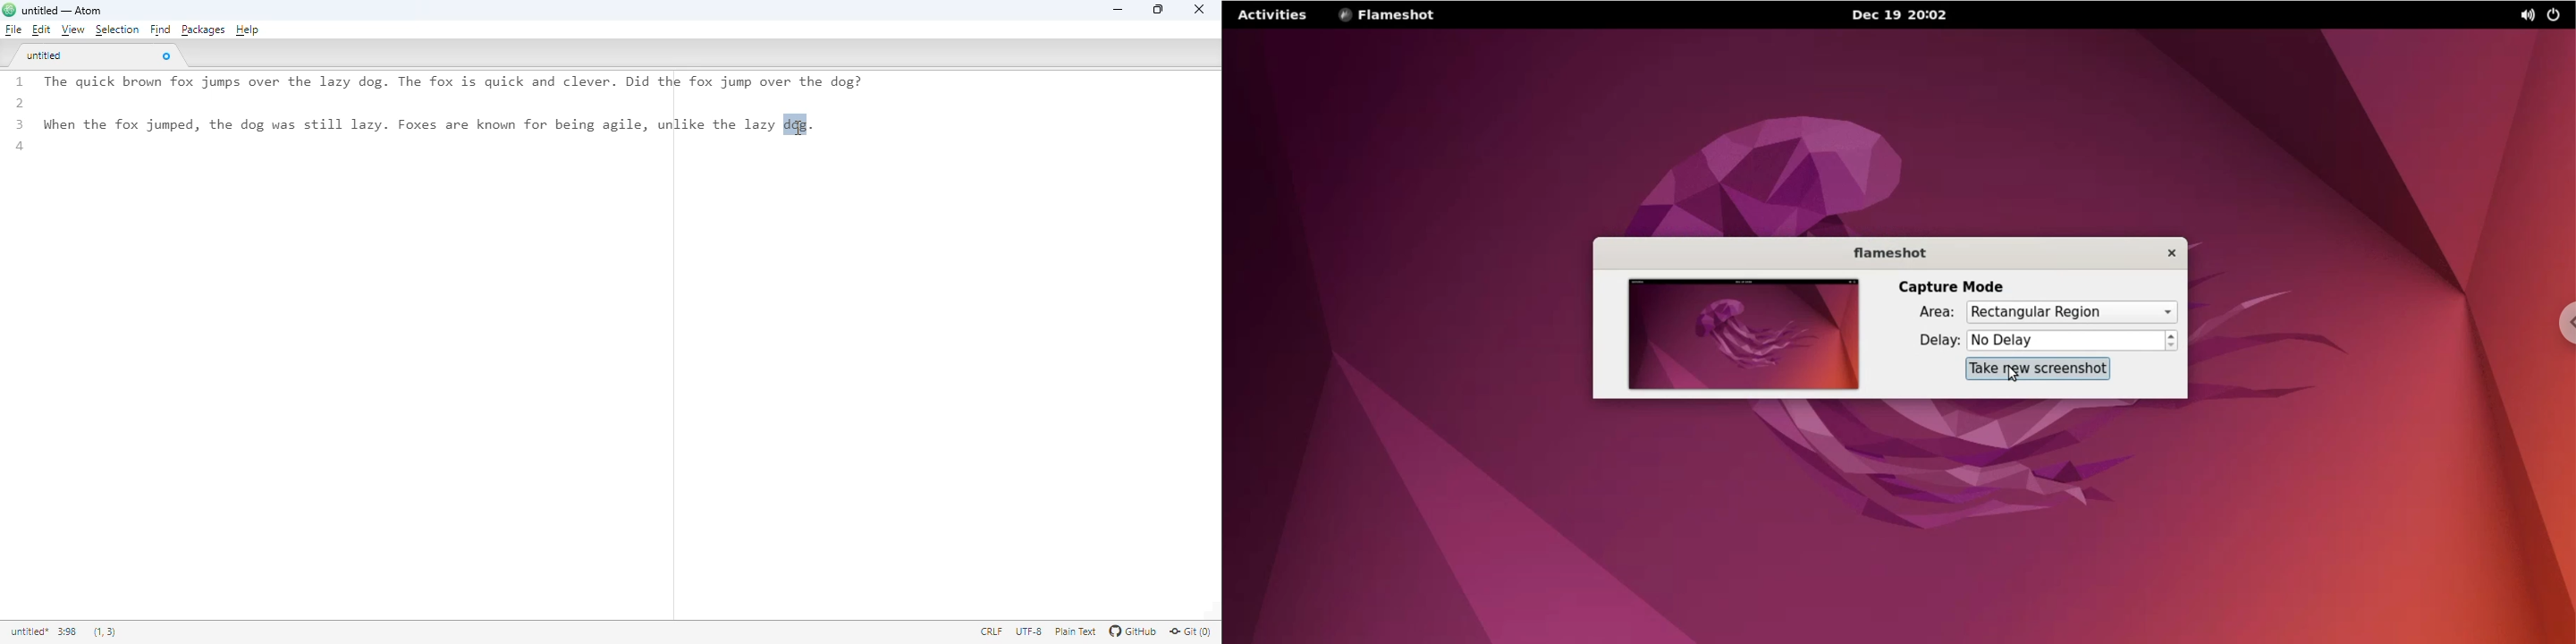  I want to click on untitled, so click(46, 56).